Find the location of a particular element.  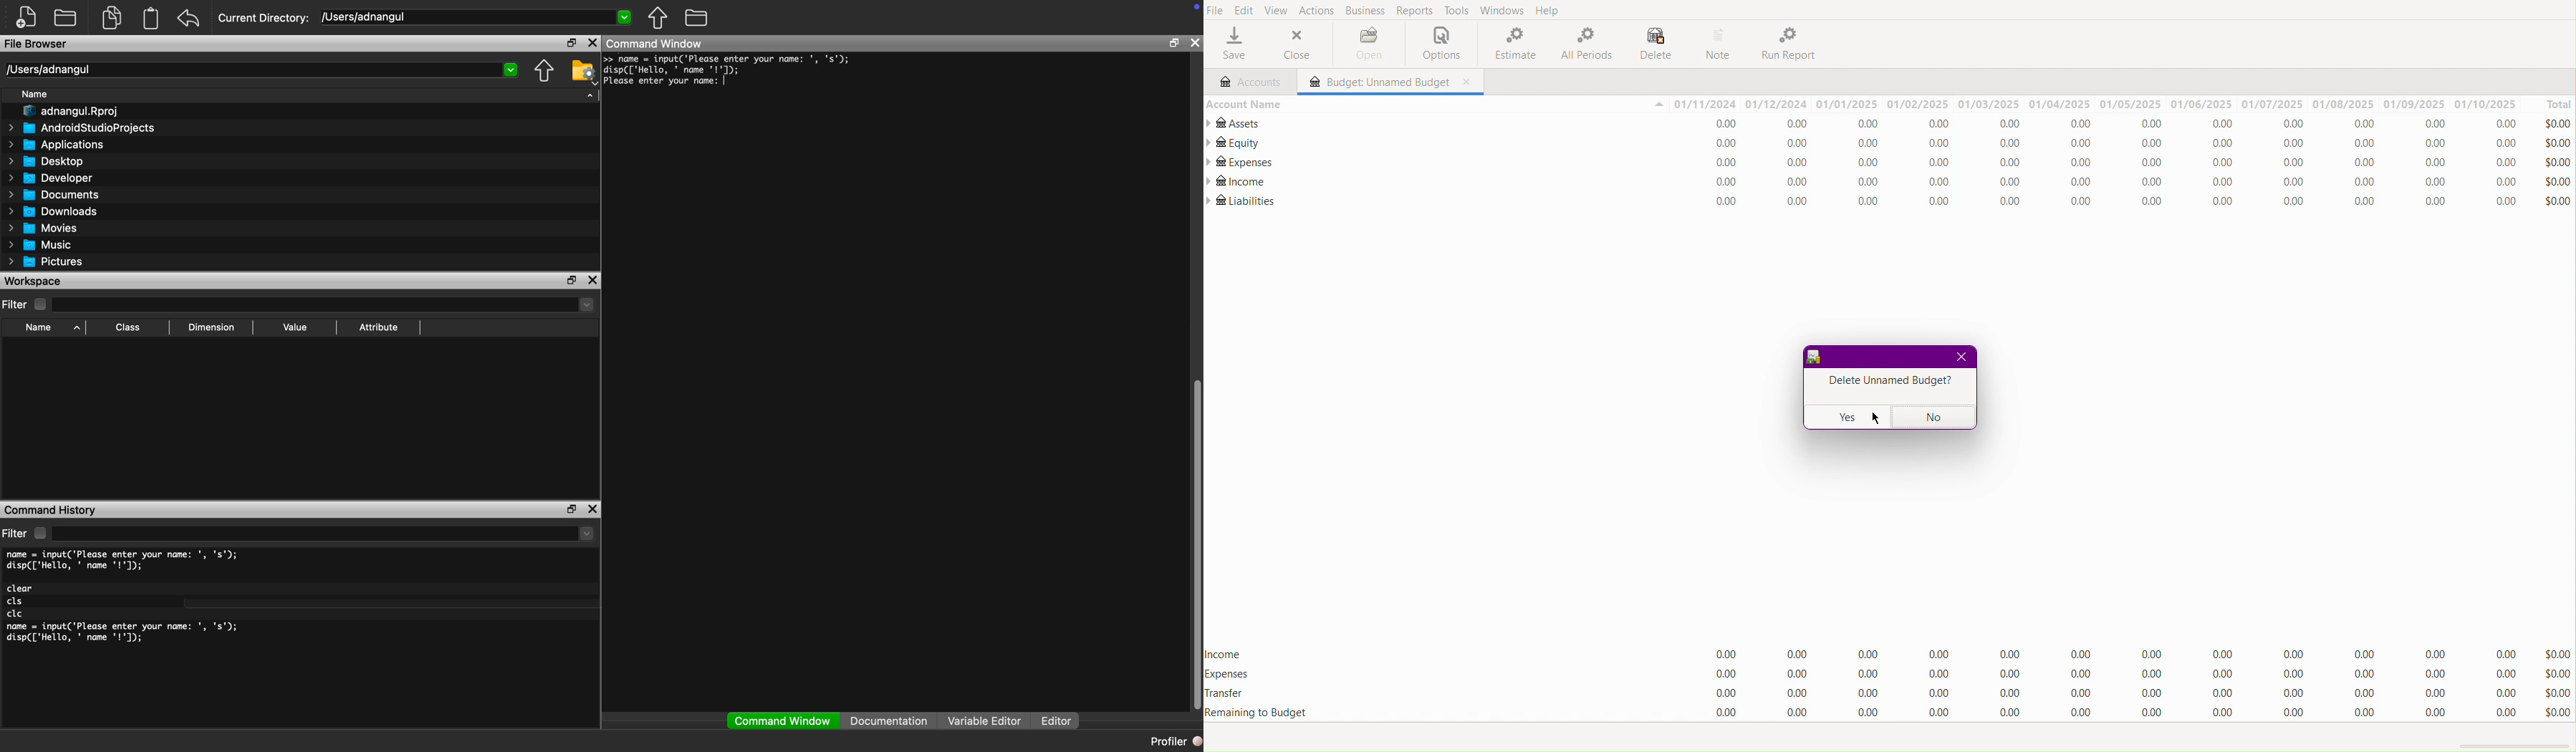

maximize is located at coordinates (569, 42).